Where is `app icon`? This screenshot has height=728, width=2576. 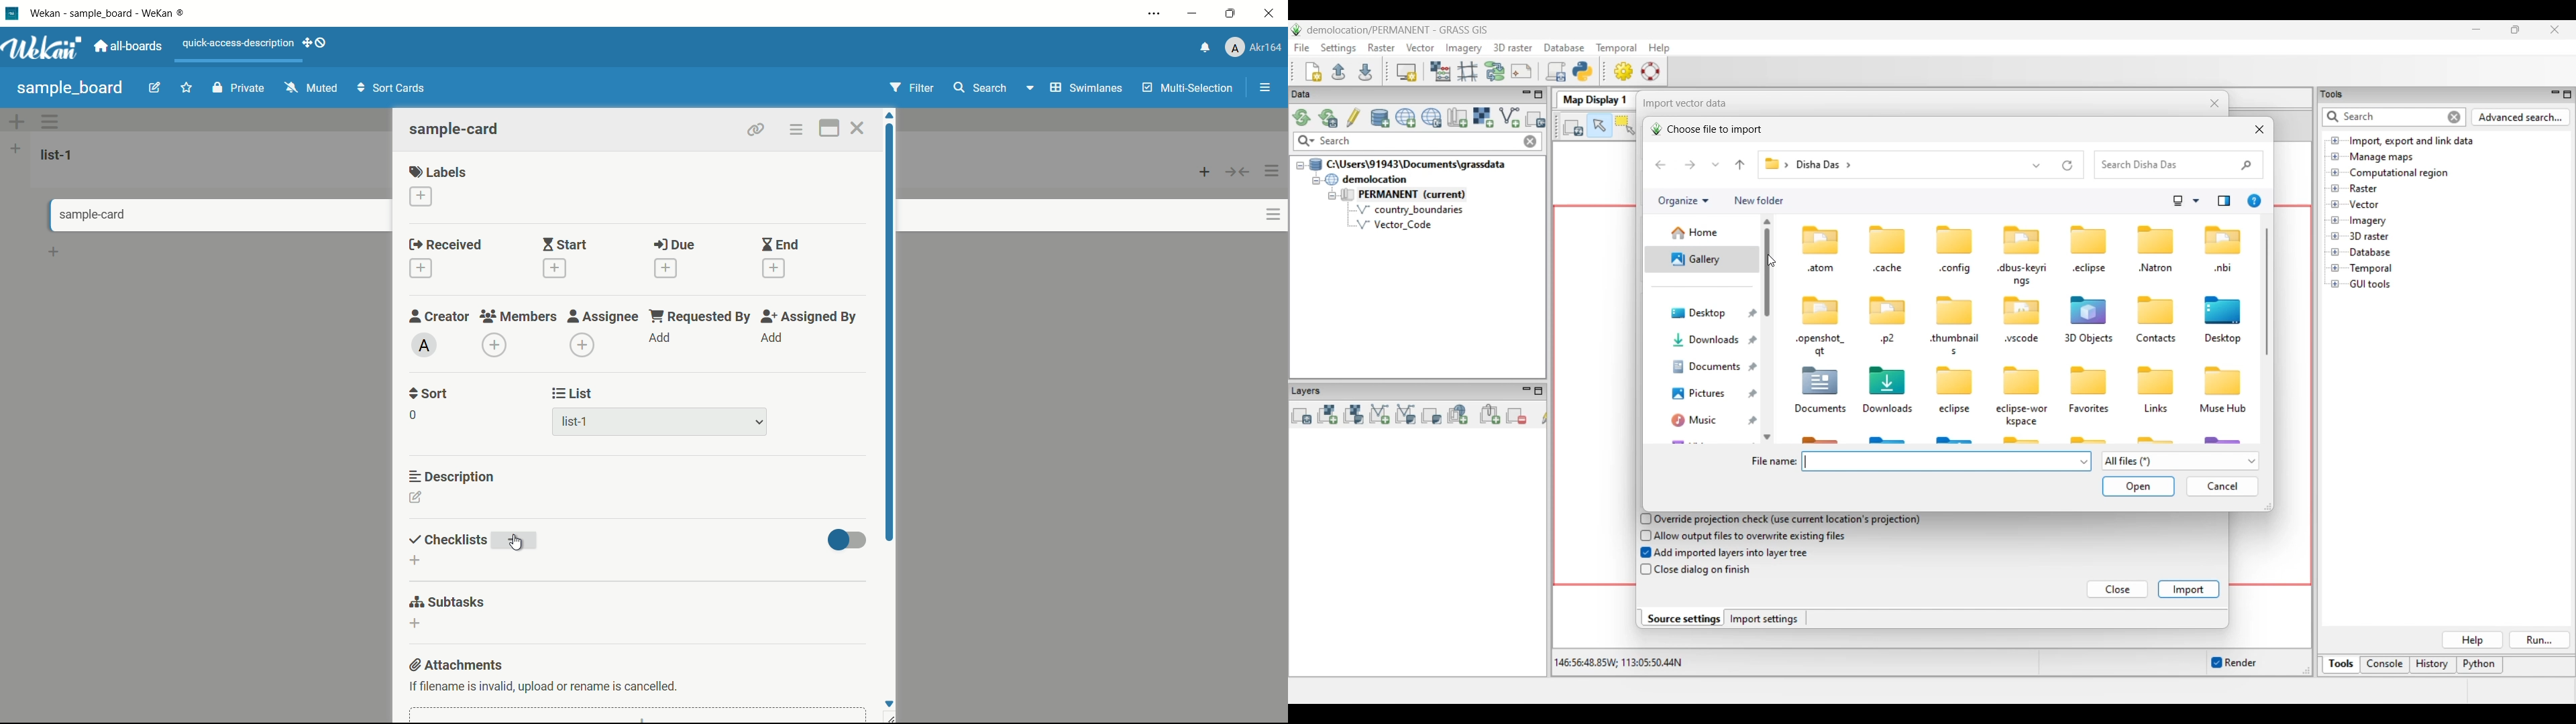
app icon is located at coordinates (11, 13).